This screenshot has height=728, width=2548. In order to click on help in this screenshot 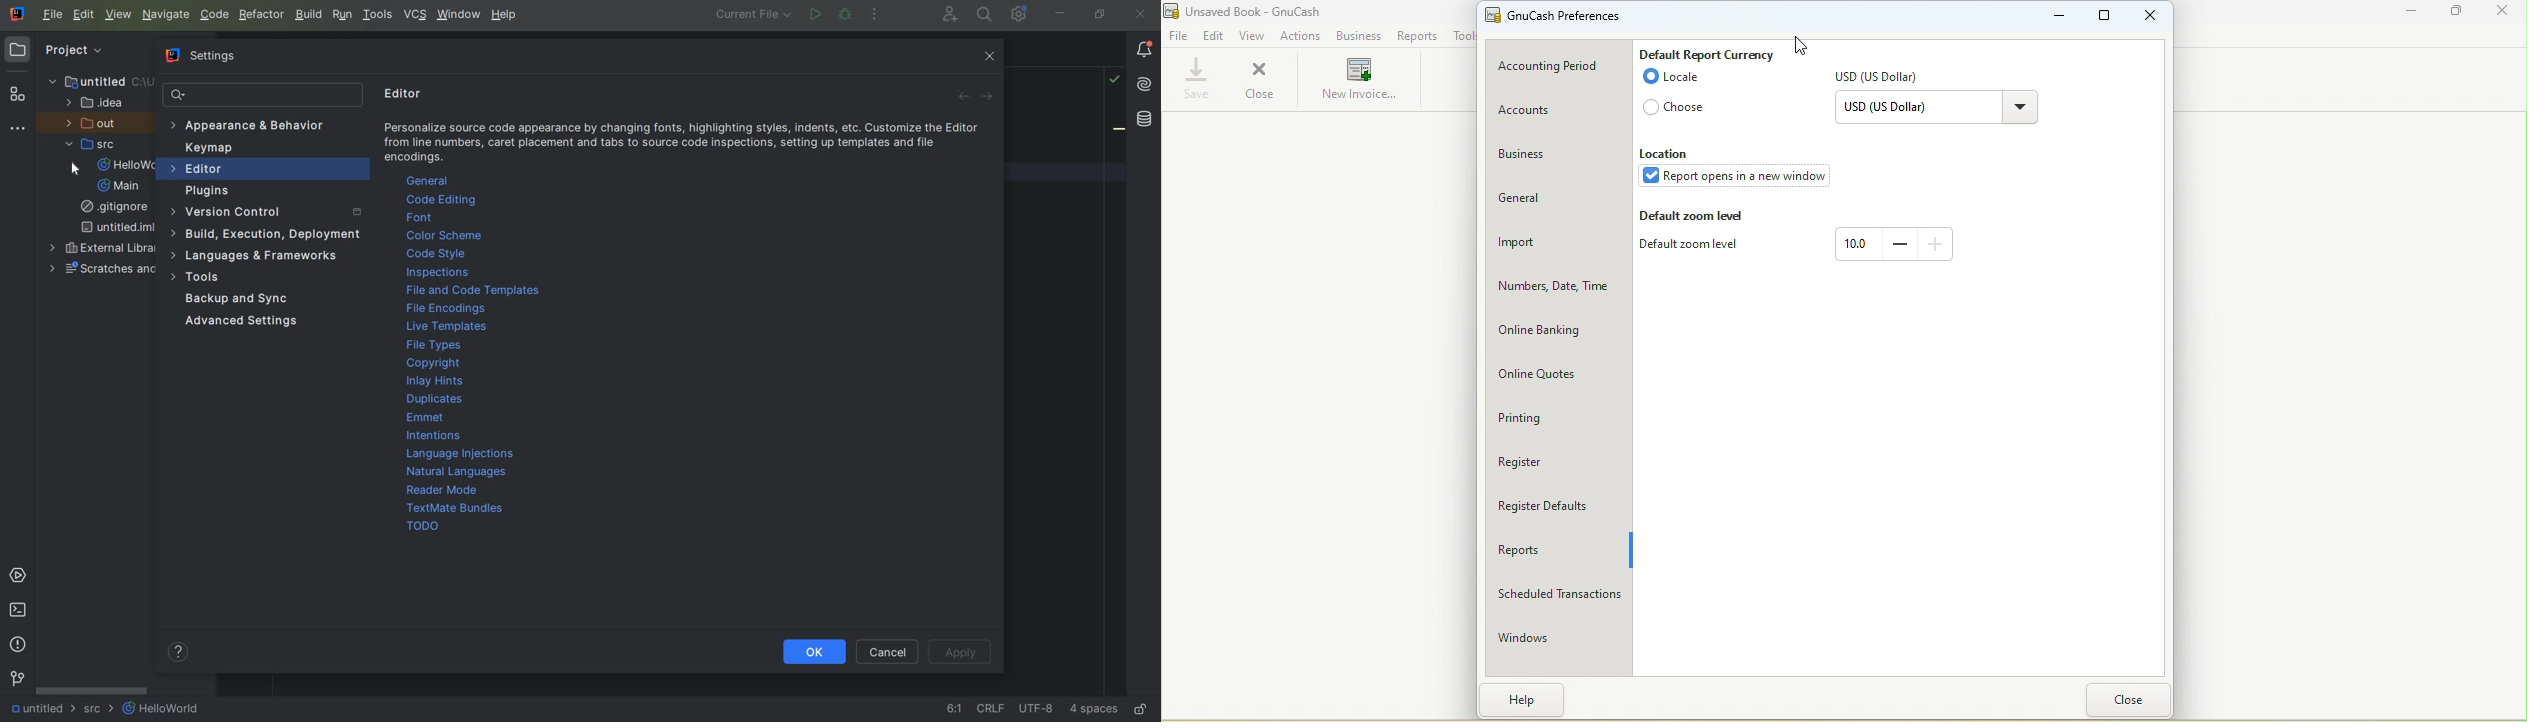, I will do `click(1528, 699)`.